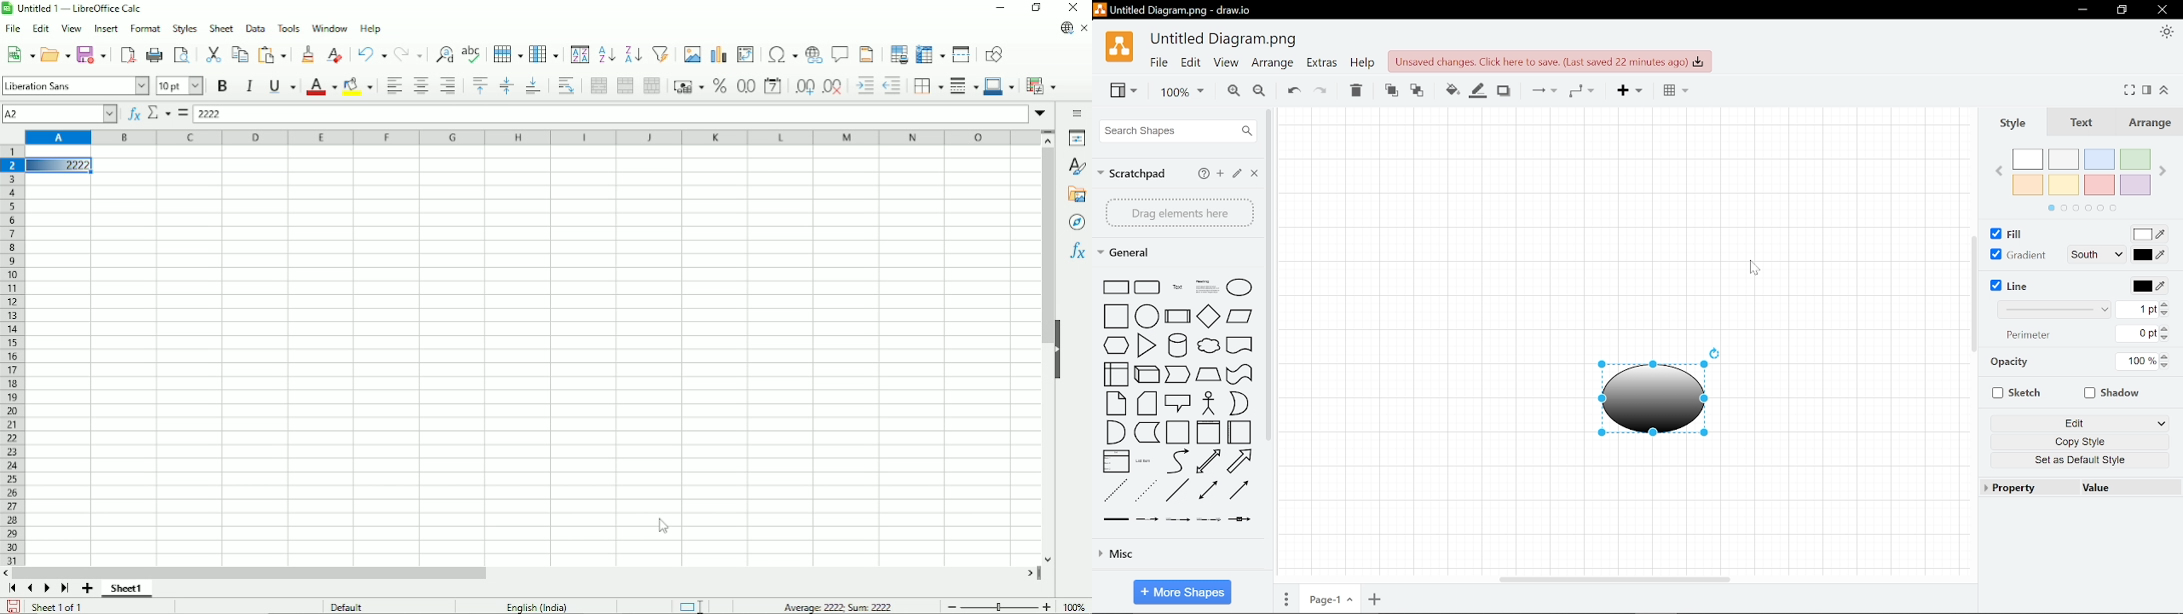 The width and height of the screenshot is (2184, 616). What do you see at coordinates (2132, 90) in the screenshot?
I see `Fullscreen` at bounding box center [2132, 90].